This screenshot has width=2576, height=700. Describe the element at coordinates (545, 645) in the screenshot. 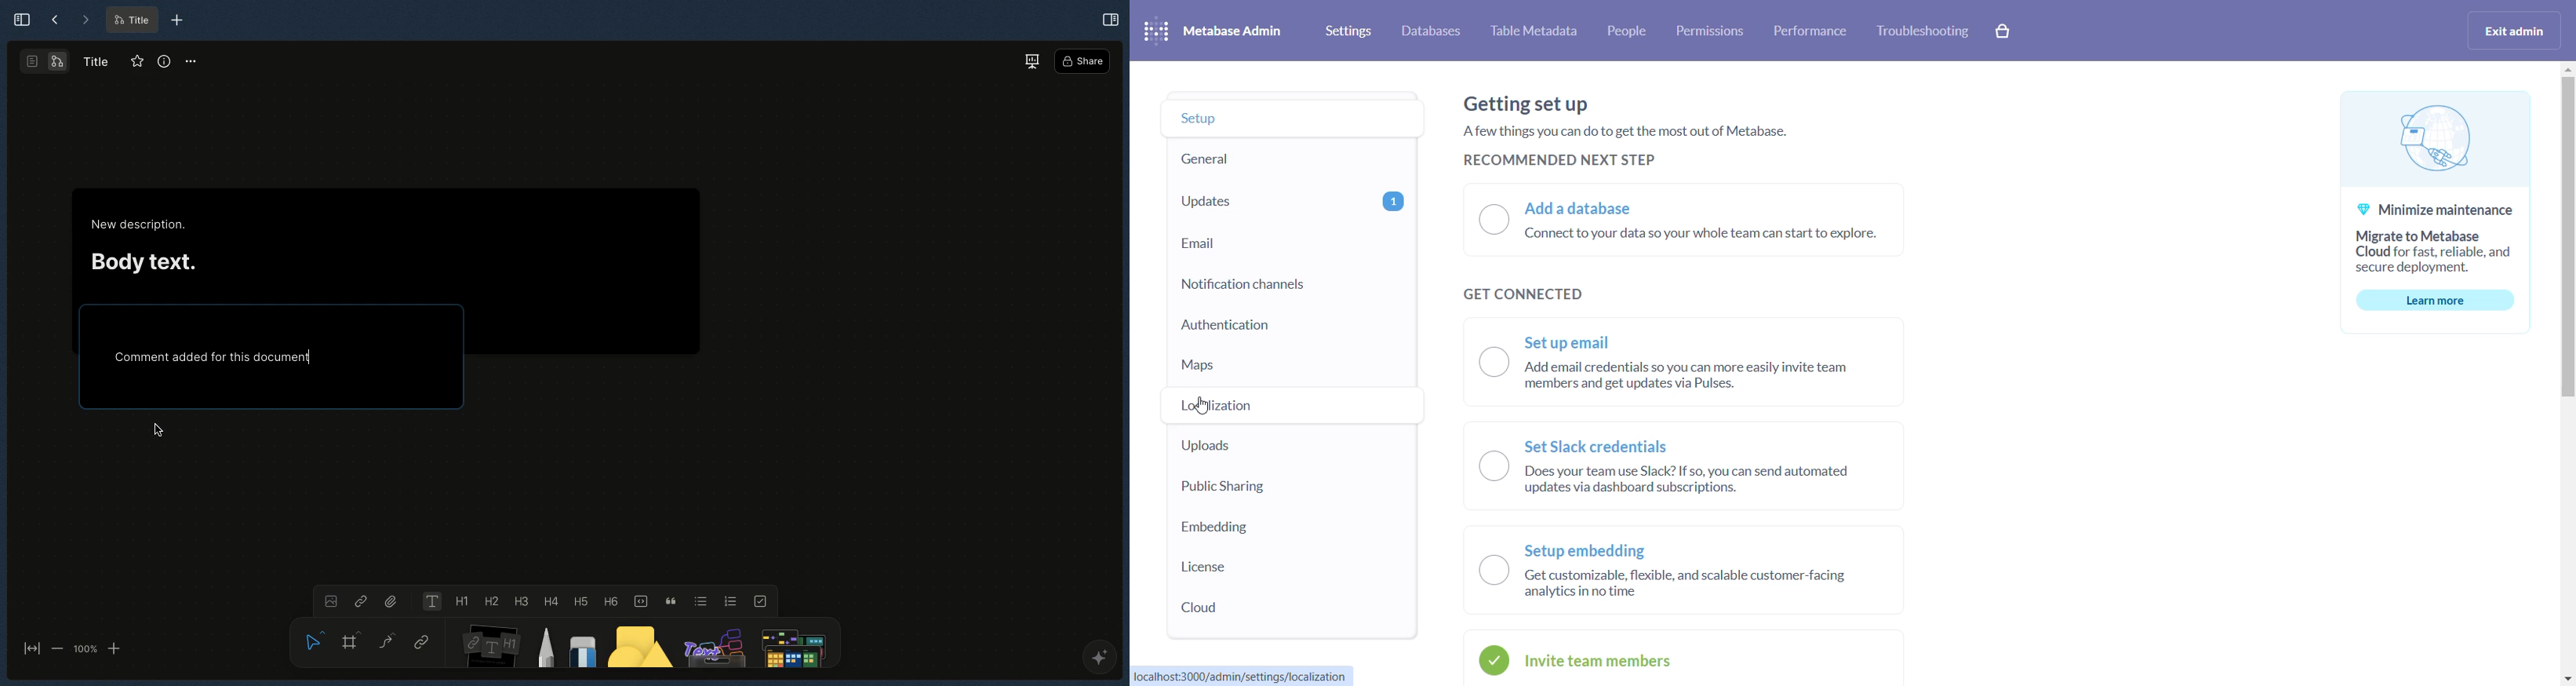

I see `Pen` at that location.